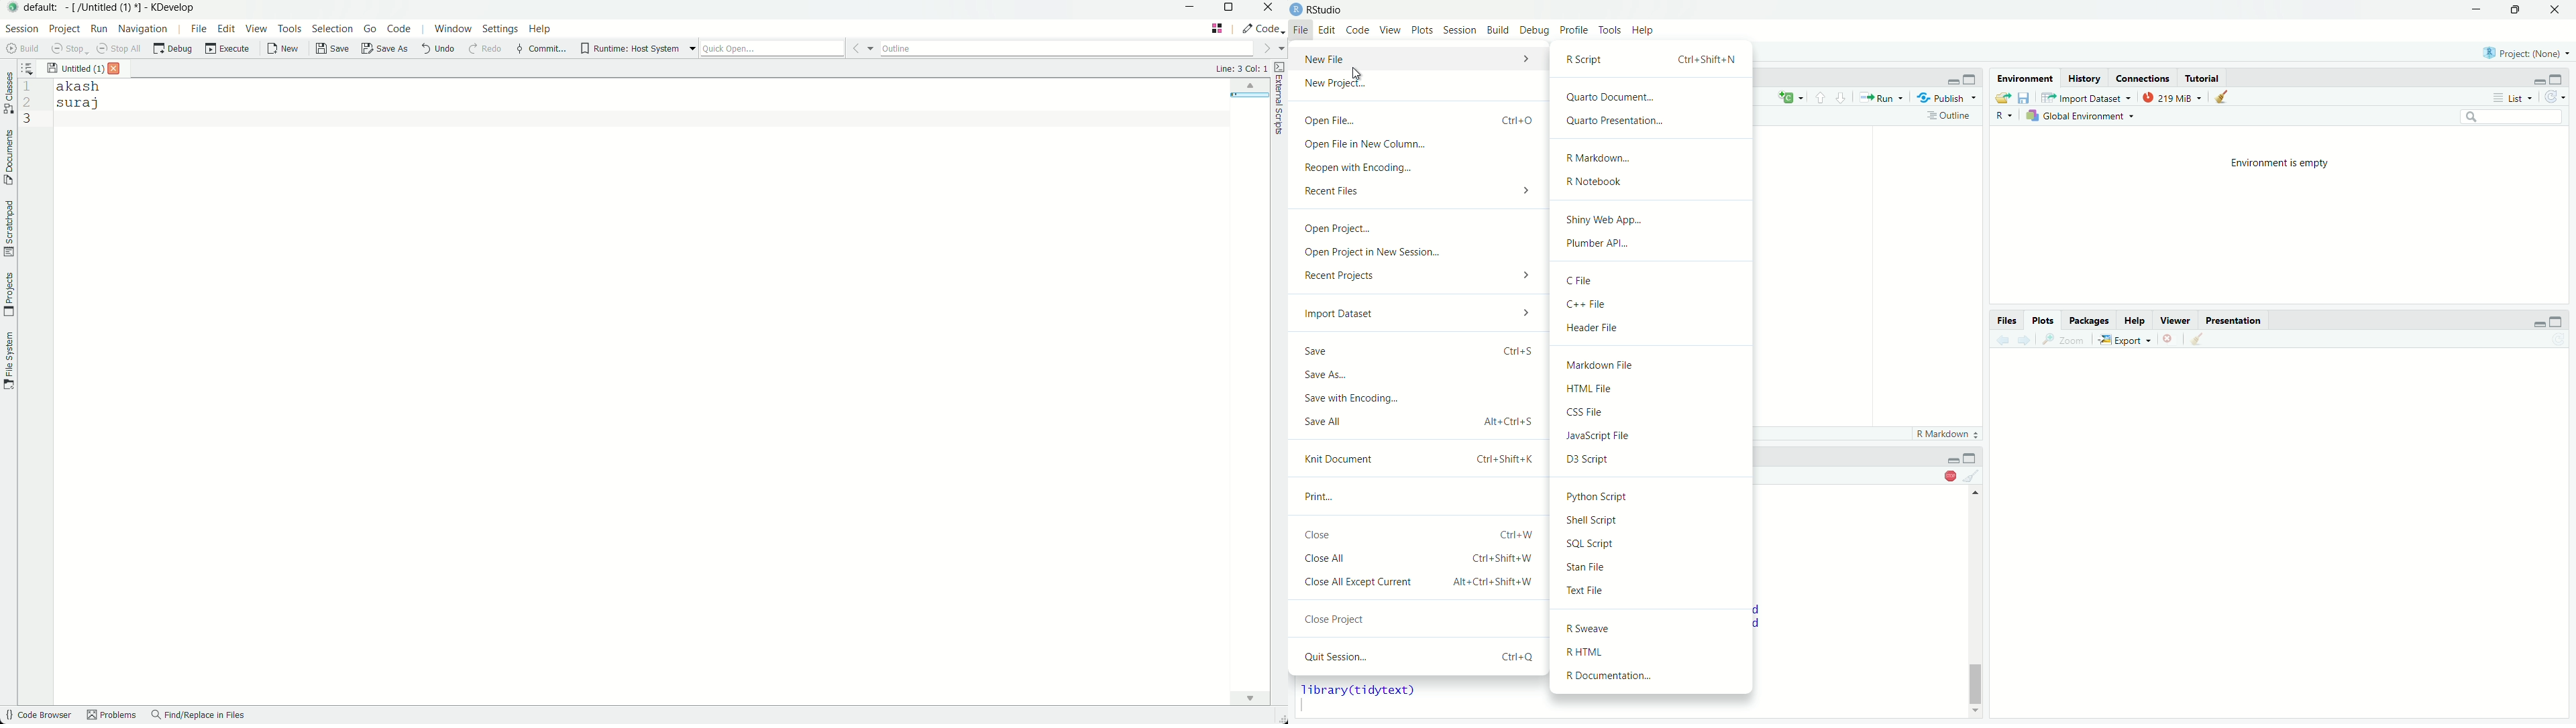  What do you see at coordinates (1421, 145) in the screenshot?
I see `Open File in New Column...` at bounding box center [1421, 145].